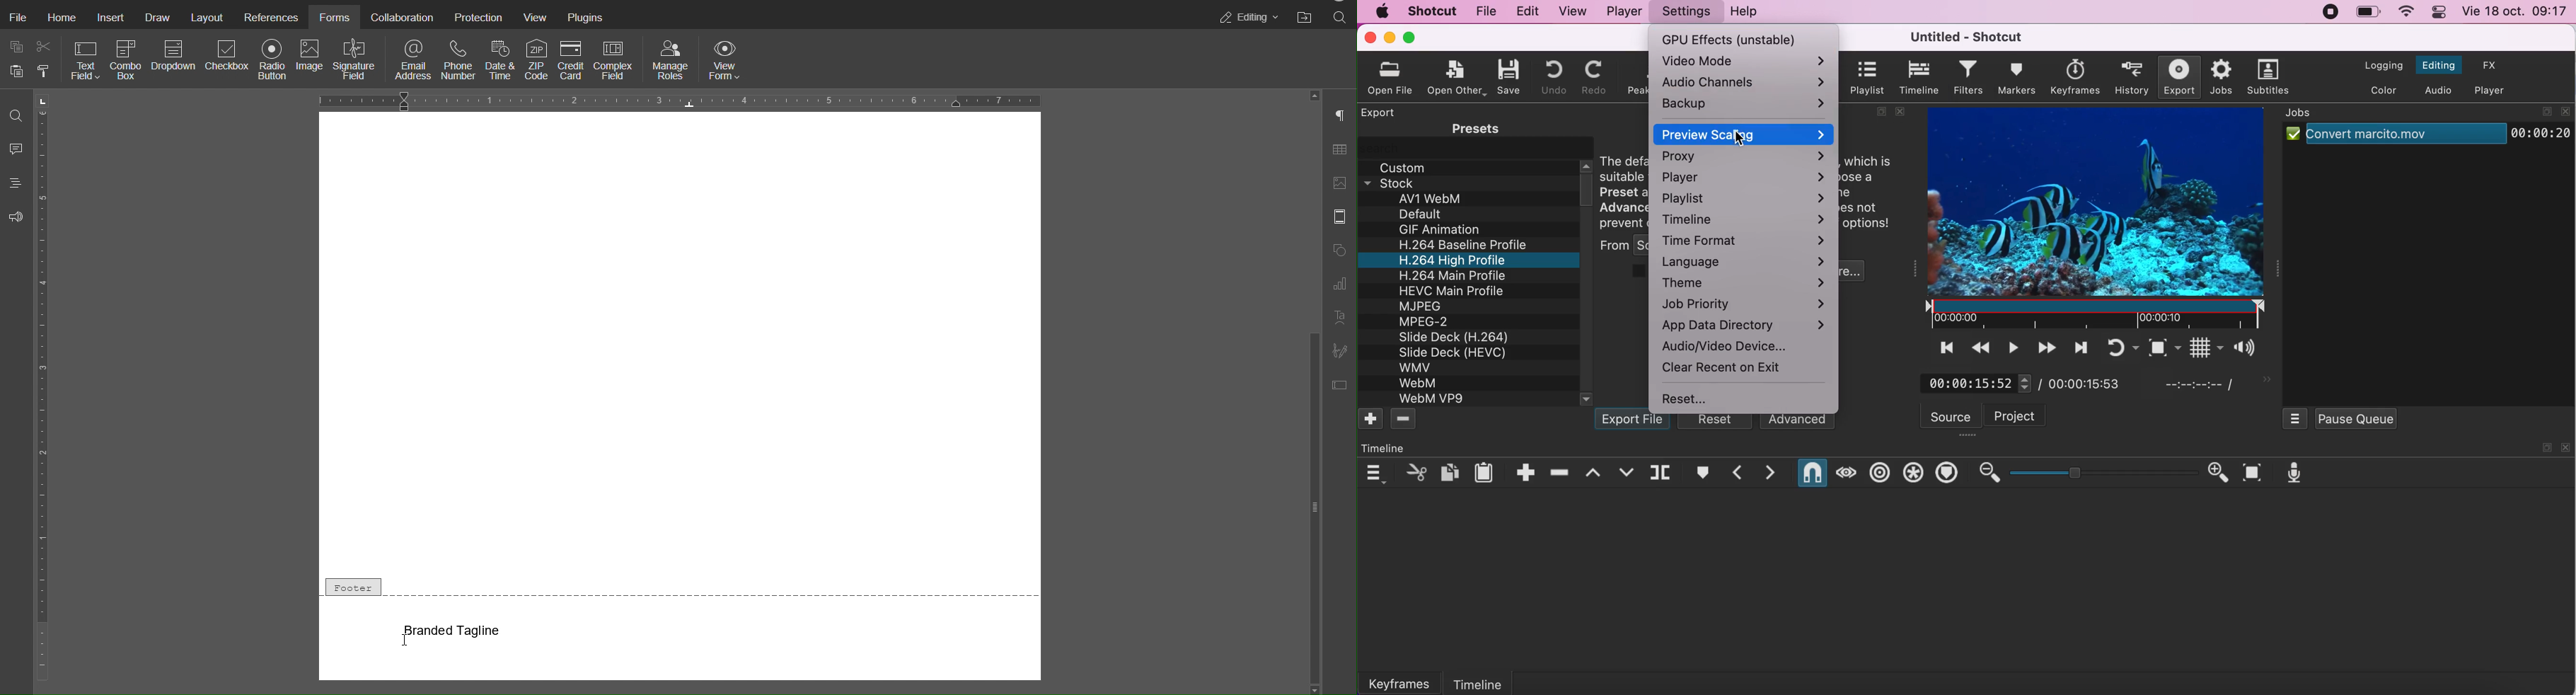 The width and height of the screenshot is (2576, 700). Describe the element at coordinates (2176, 77) in the screenshot. I see `export` at that location.